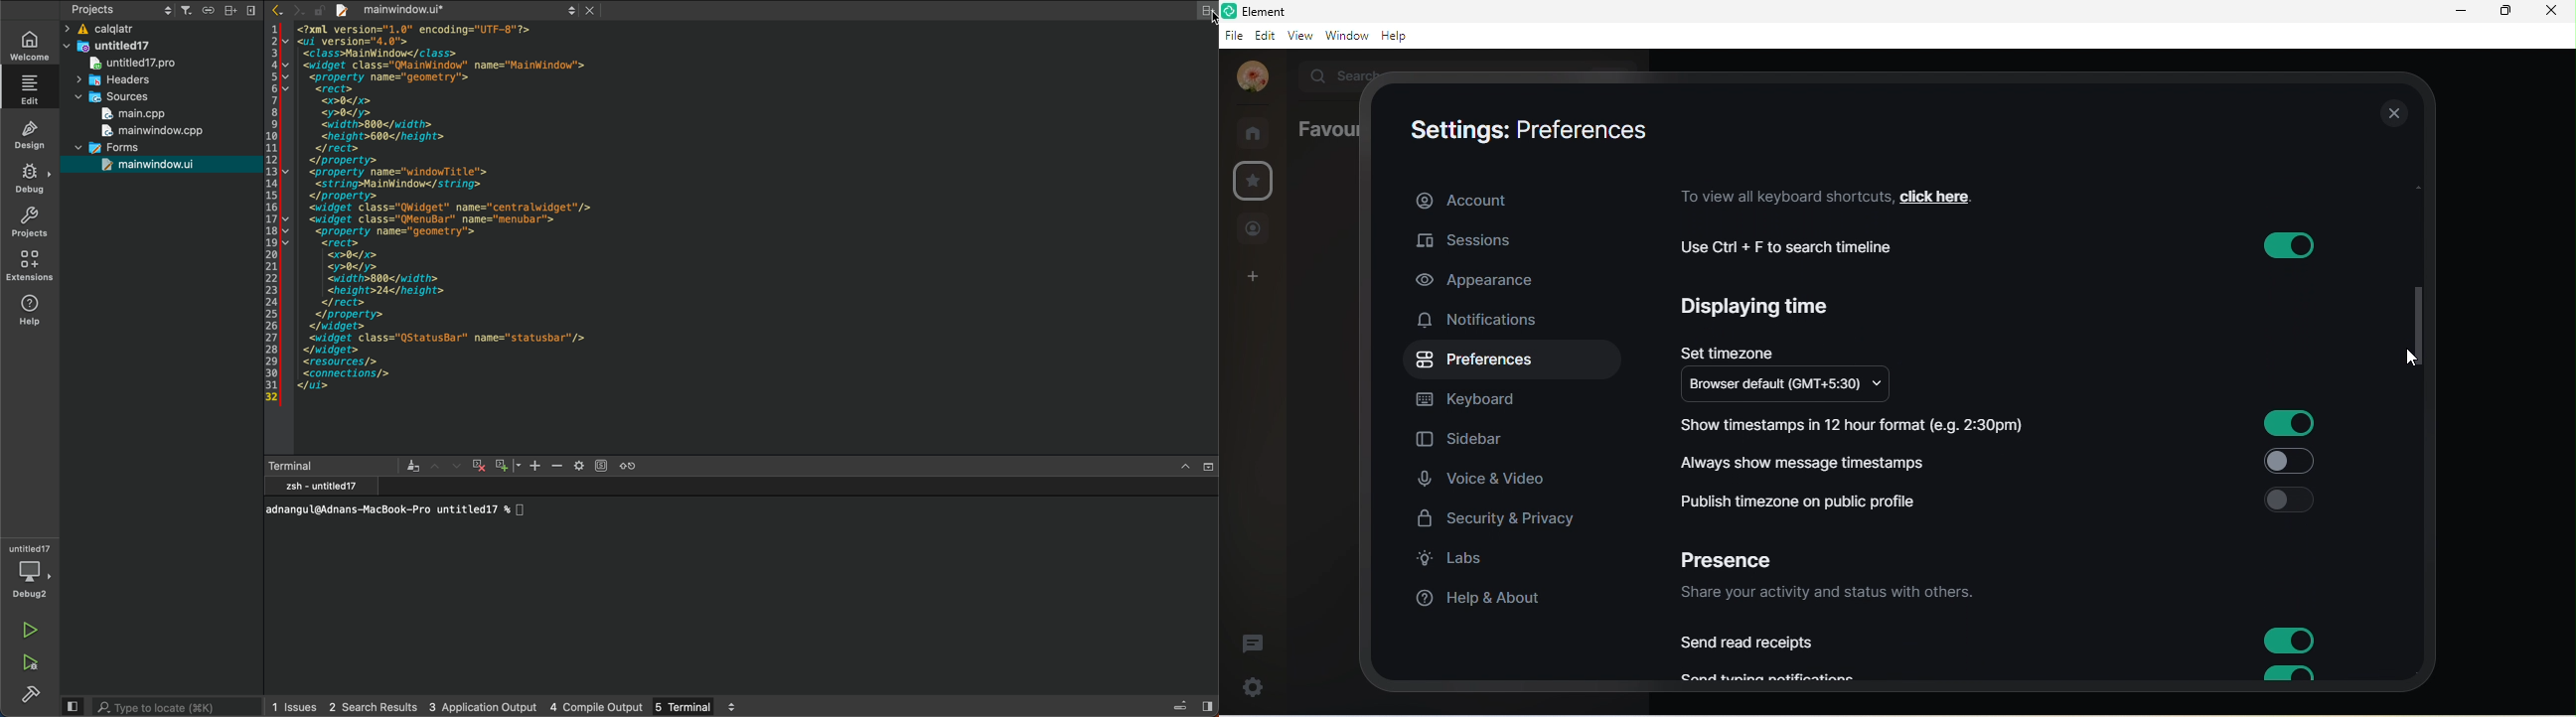  Describe the element at coordinates (29, 693) in the screenshot. I see `build` at that location.